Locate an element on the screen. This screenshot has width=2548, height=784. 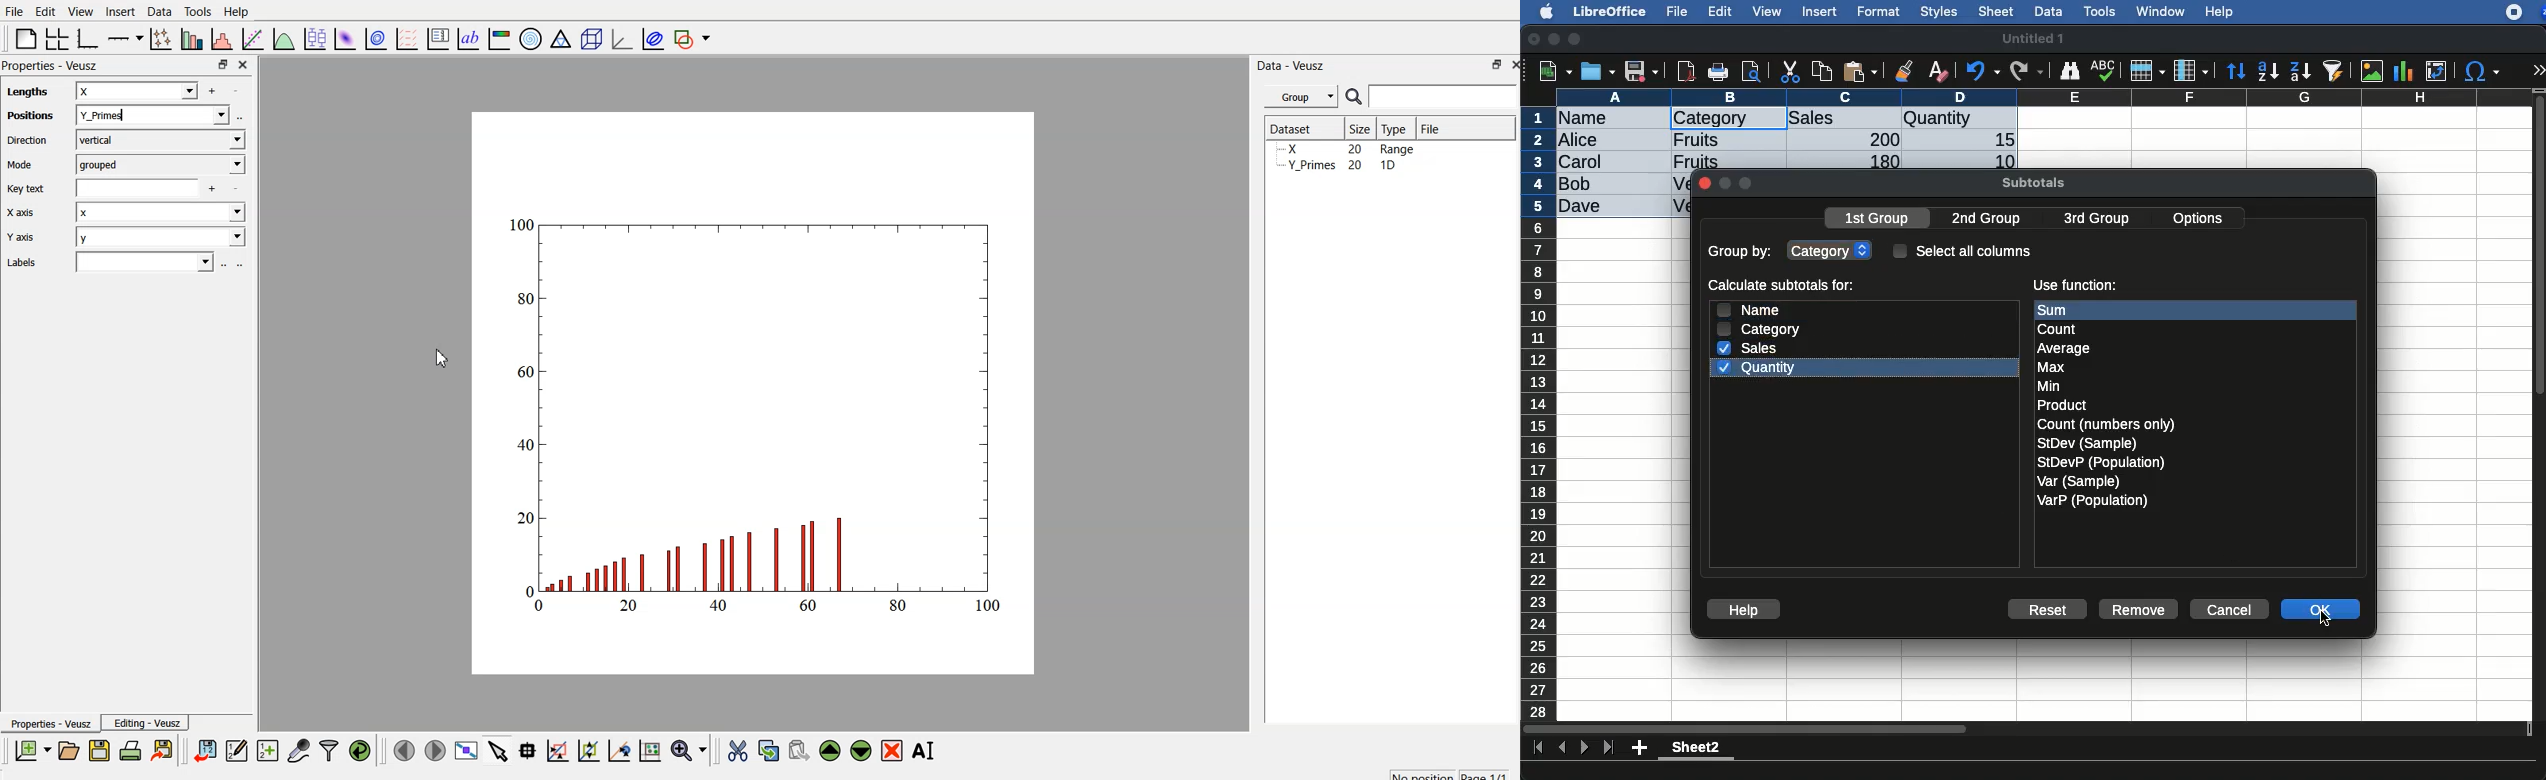
Bob is located at coordinates (1576, 185).